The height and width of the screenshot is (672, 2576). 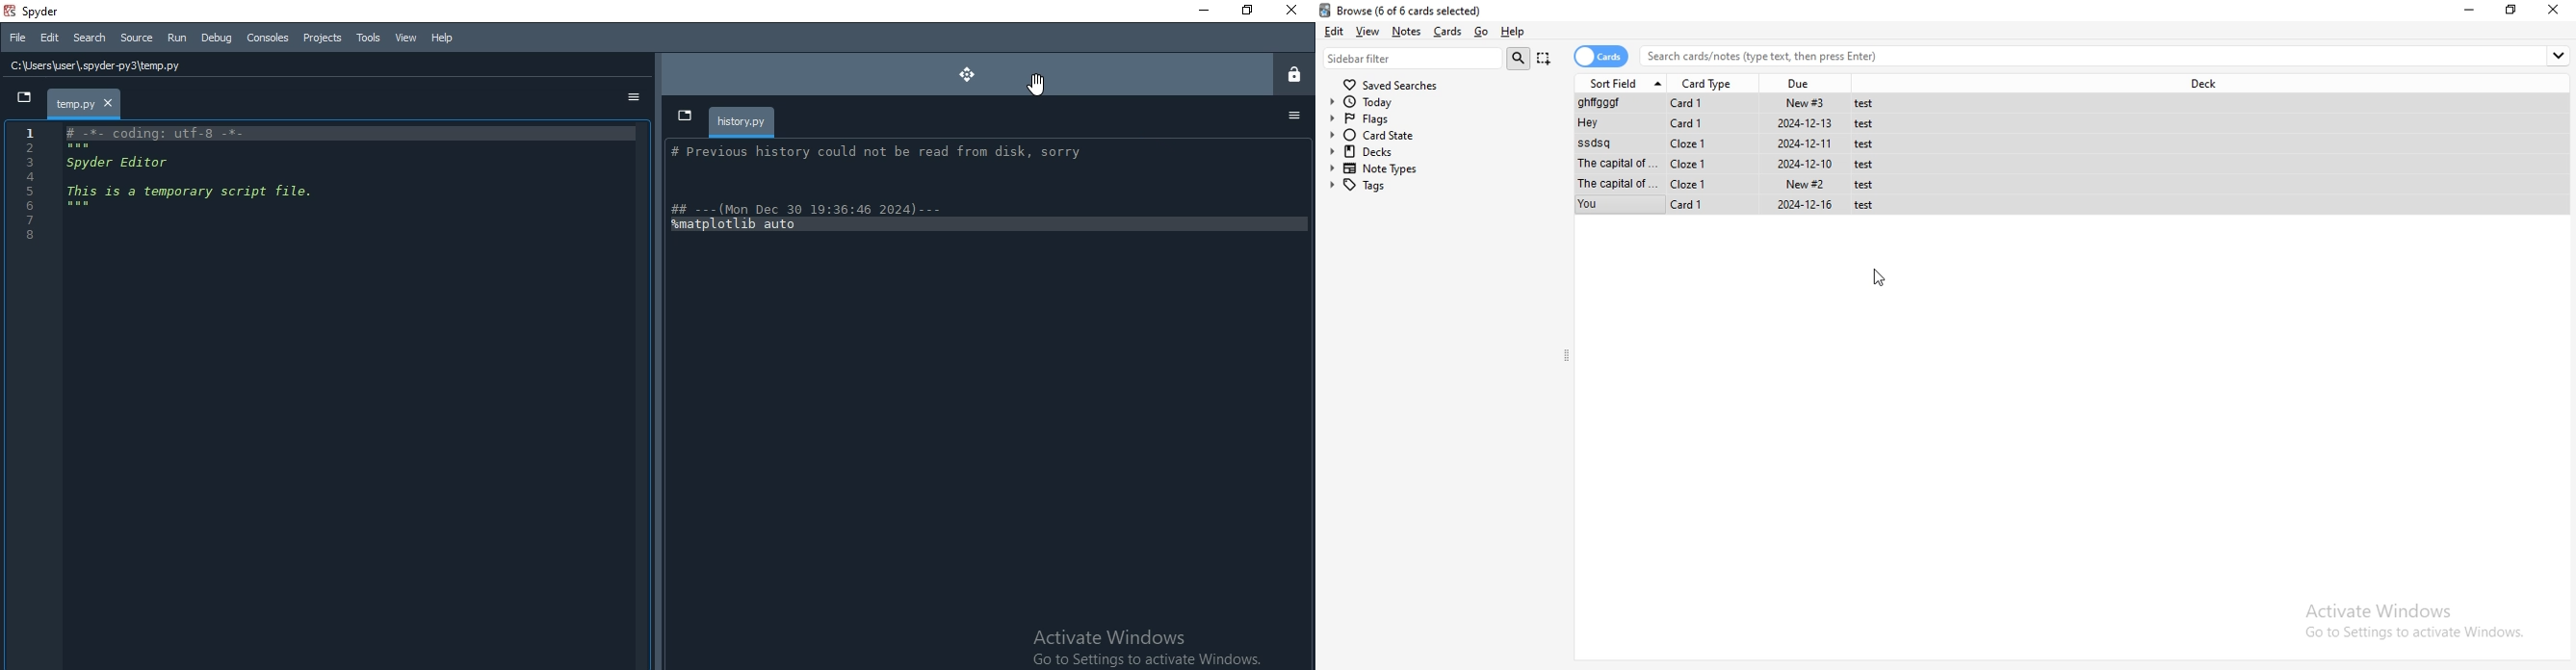 I want to click on view, so click(x=1369, y=30).